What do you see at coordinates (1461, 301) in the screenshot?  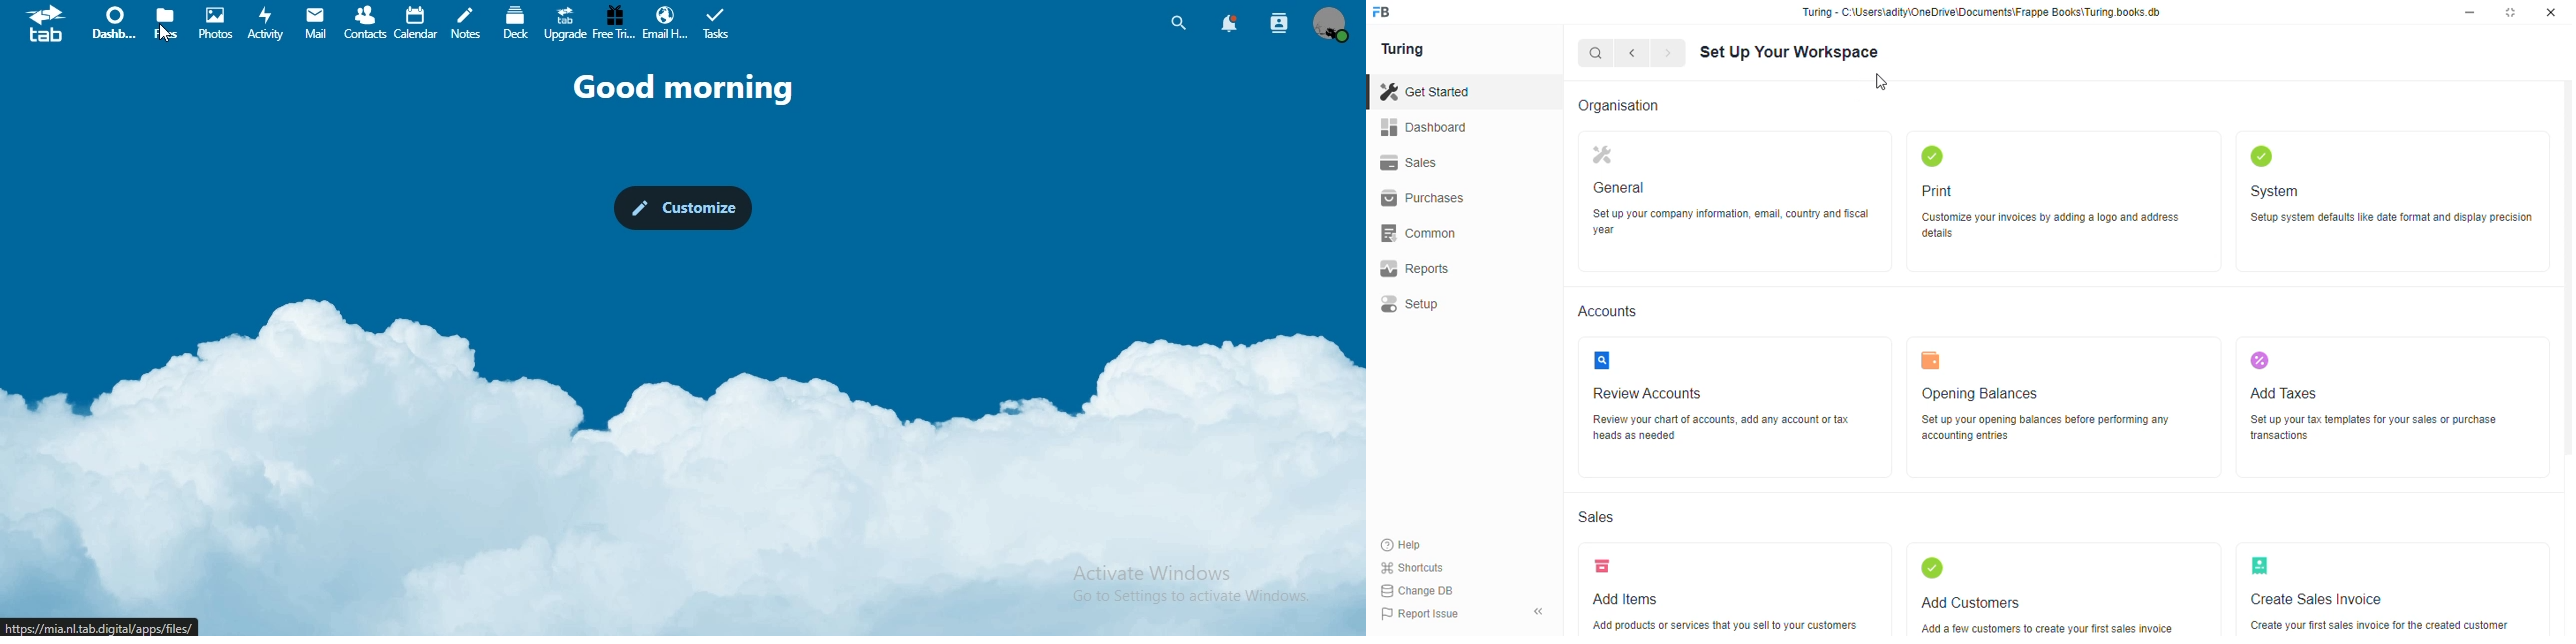 I see `Setup` at bounding box center [1461, 301].